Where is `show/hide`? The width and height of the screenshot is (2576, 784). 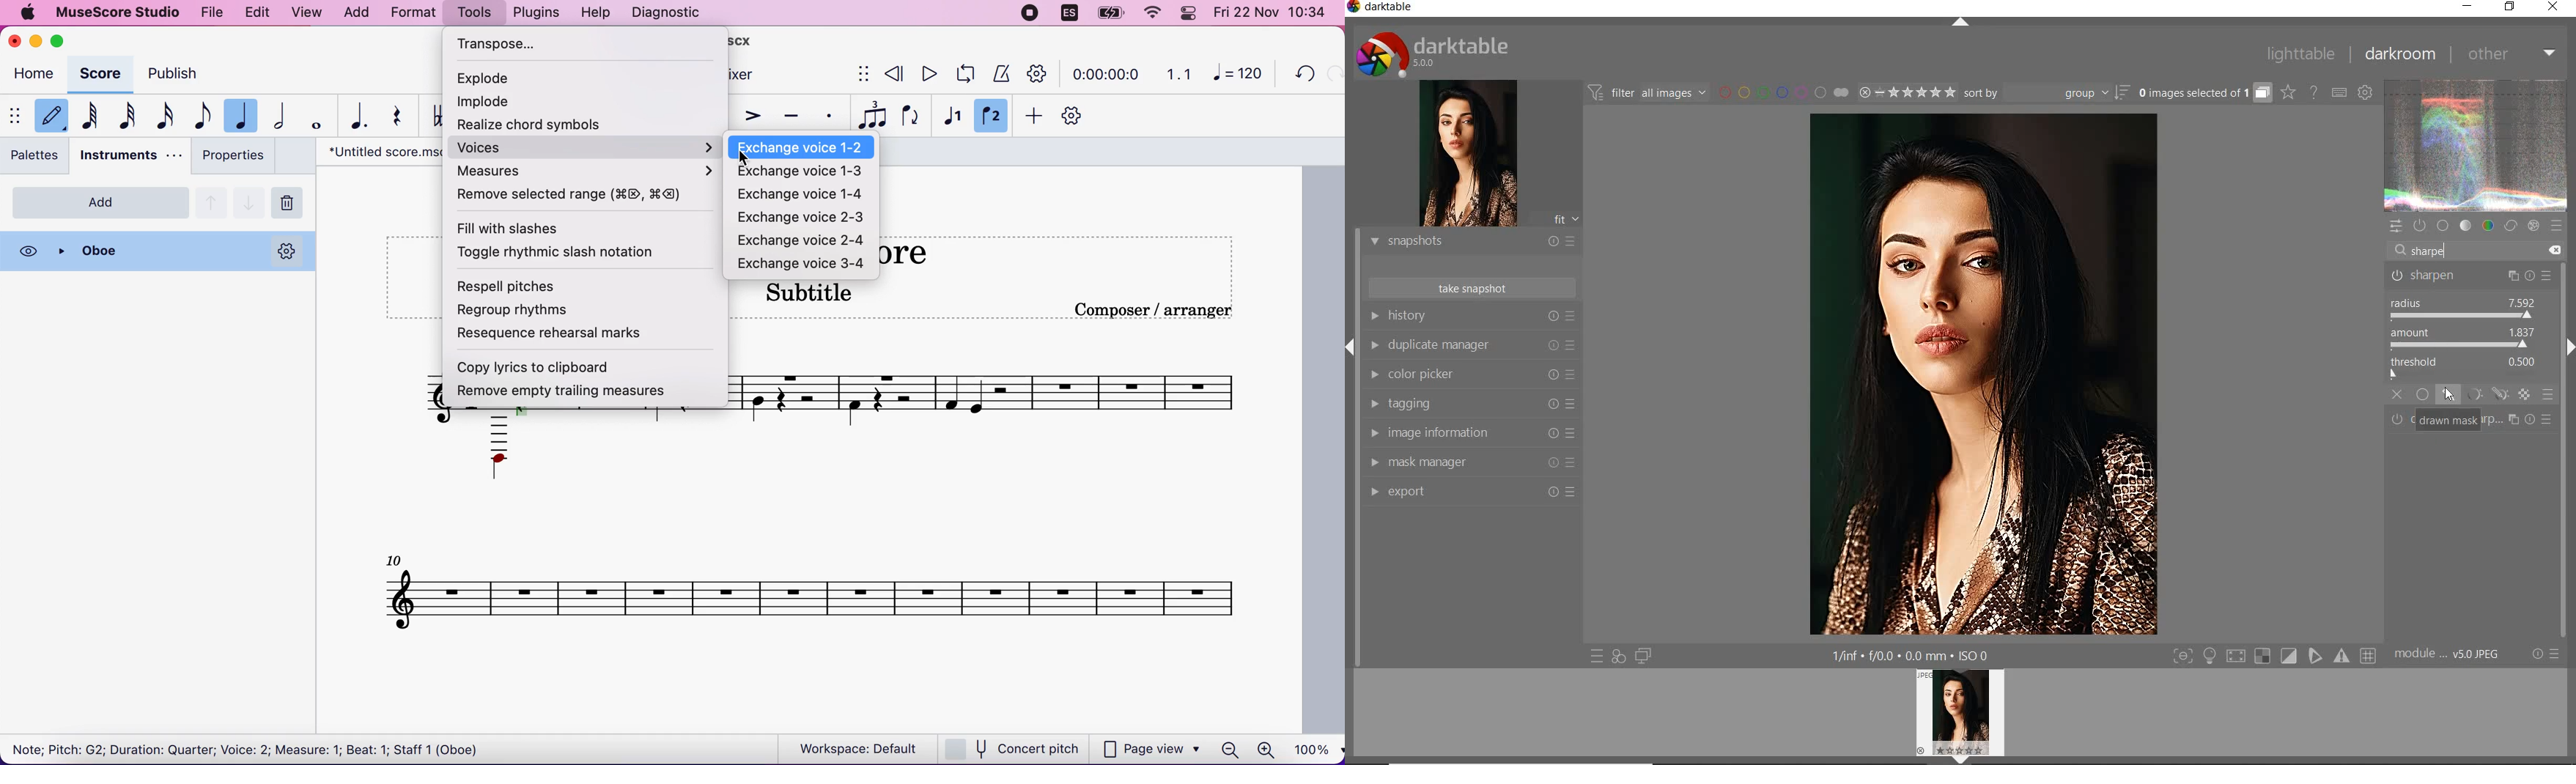
show/hide is located at coordinates (17, 117).